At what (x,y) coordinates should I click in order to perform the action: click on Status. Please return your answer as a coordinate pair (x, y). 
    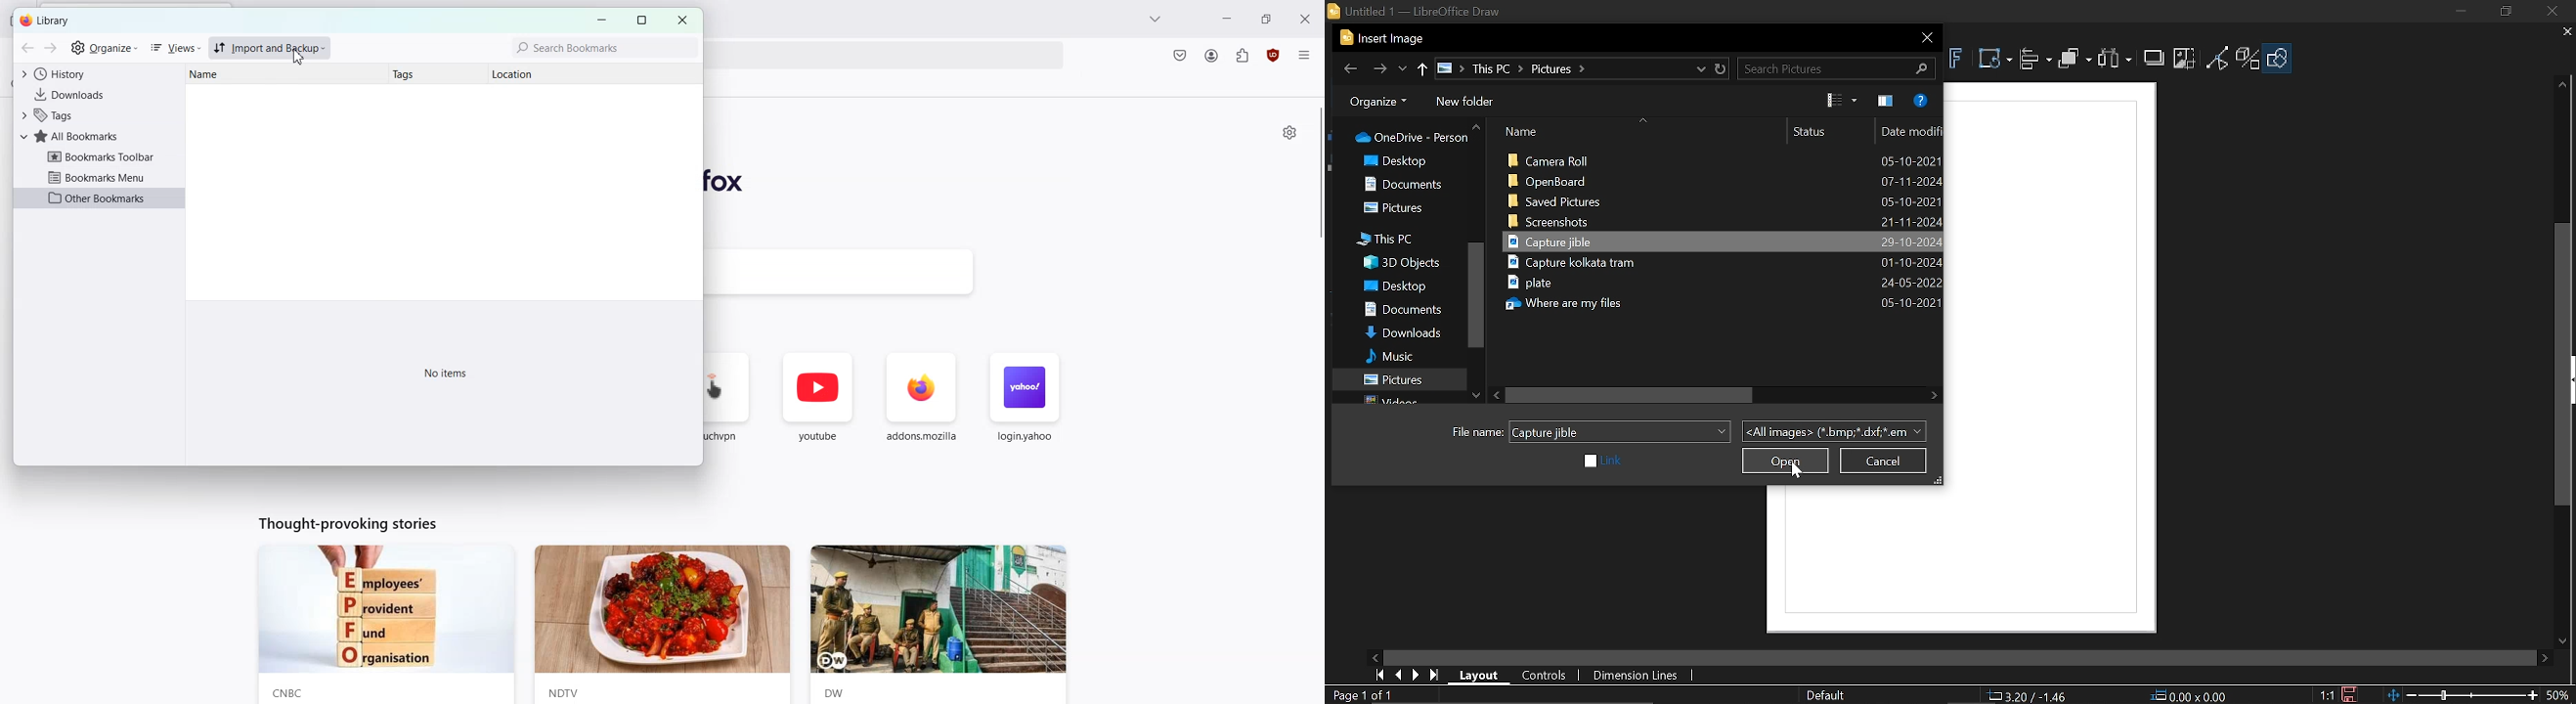
    Looking at the image, I should click on (1806, 127).